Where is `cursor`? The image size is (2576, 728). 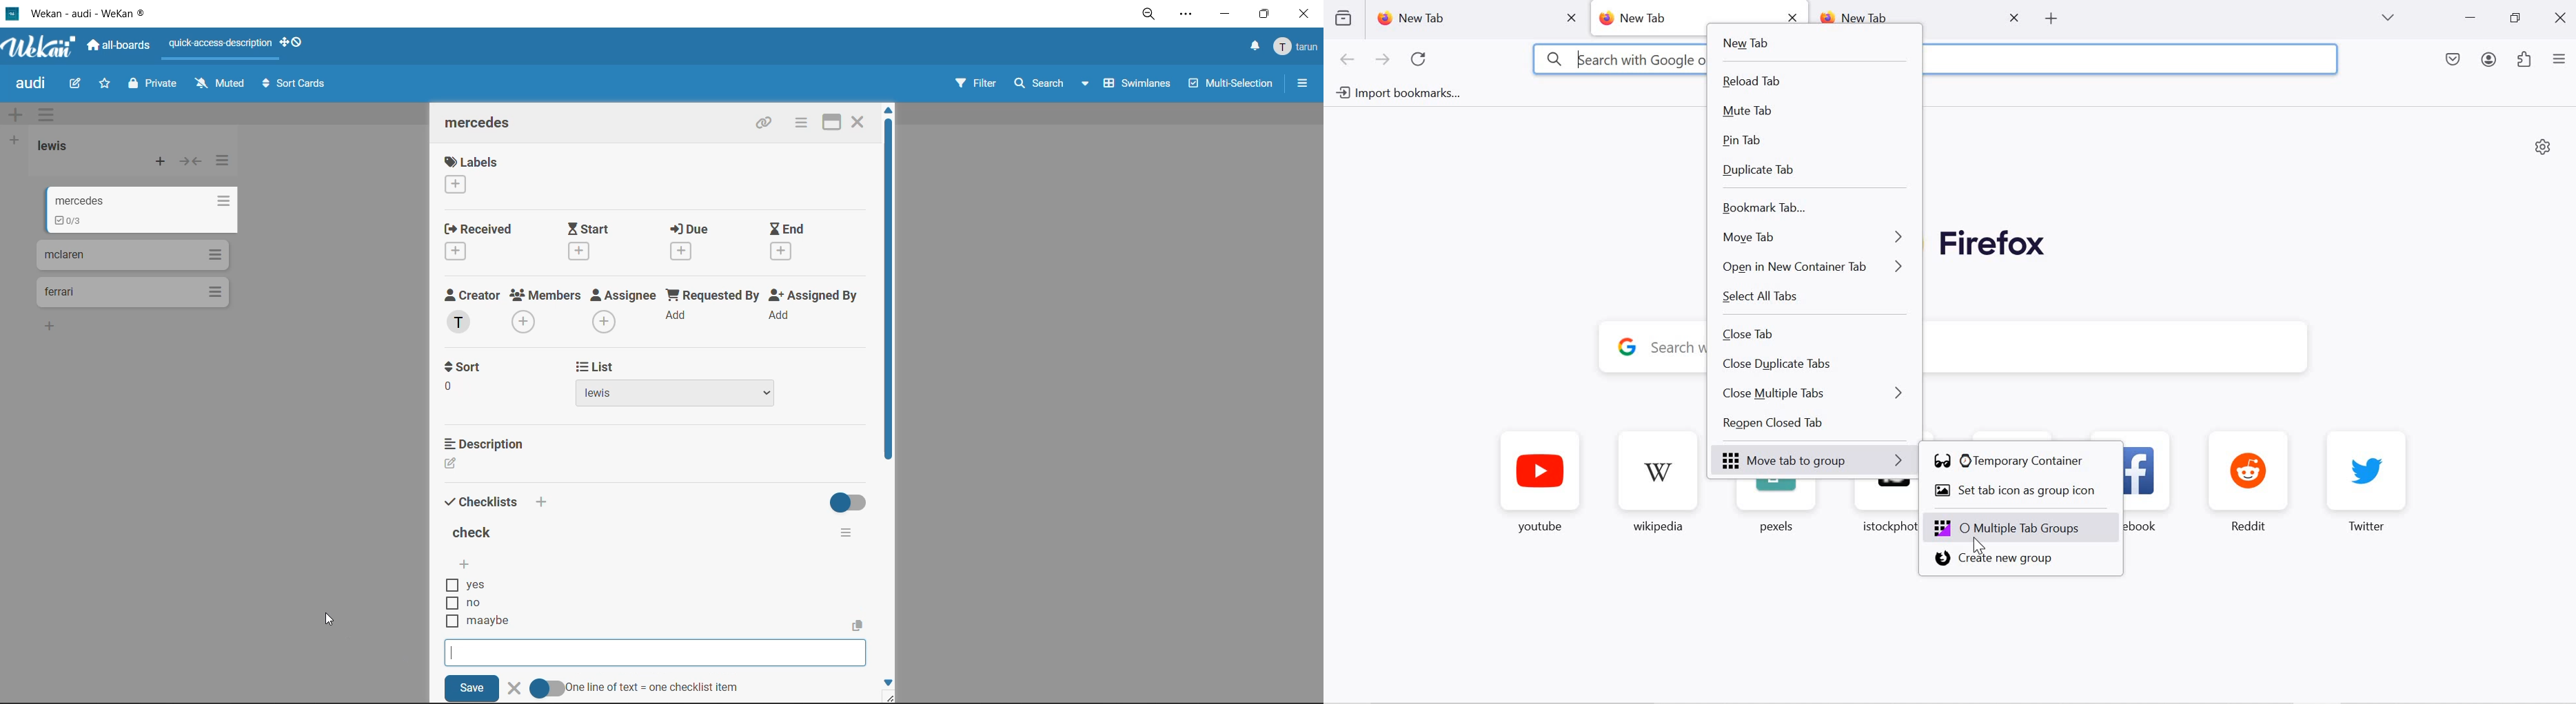
cursor is located at coordinates (1977, 547).